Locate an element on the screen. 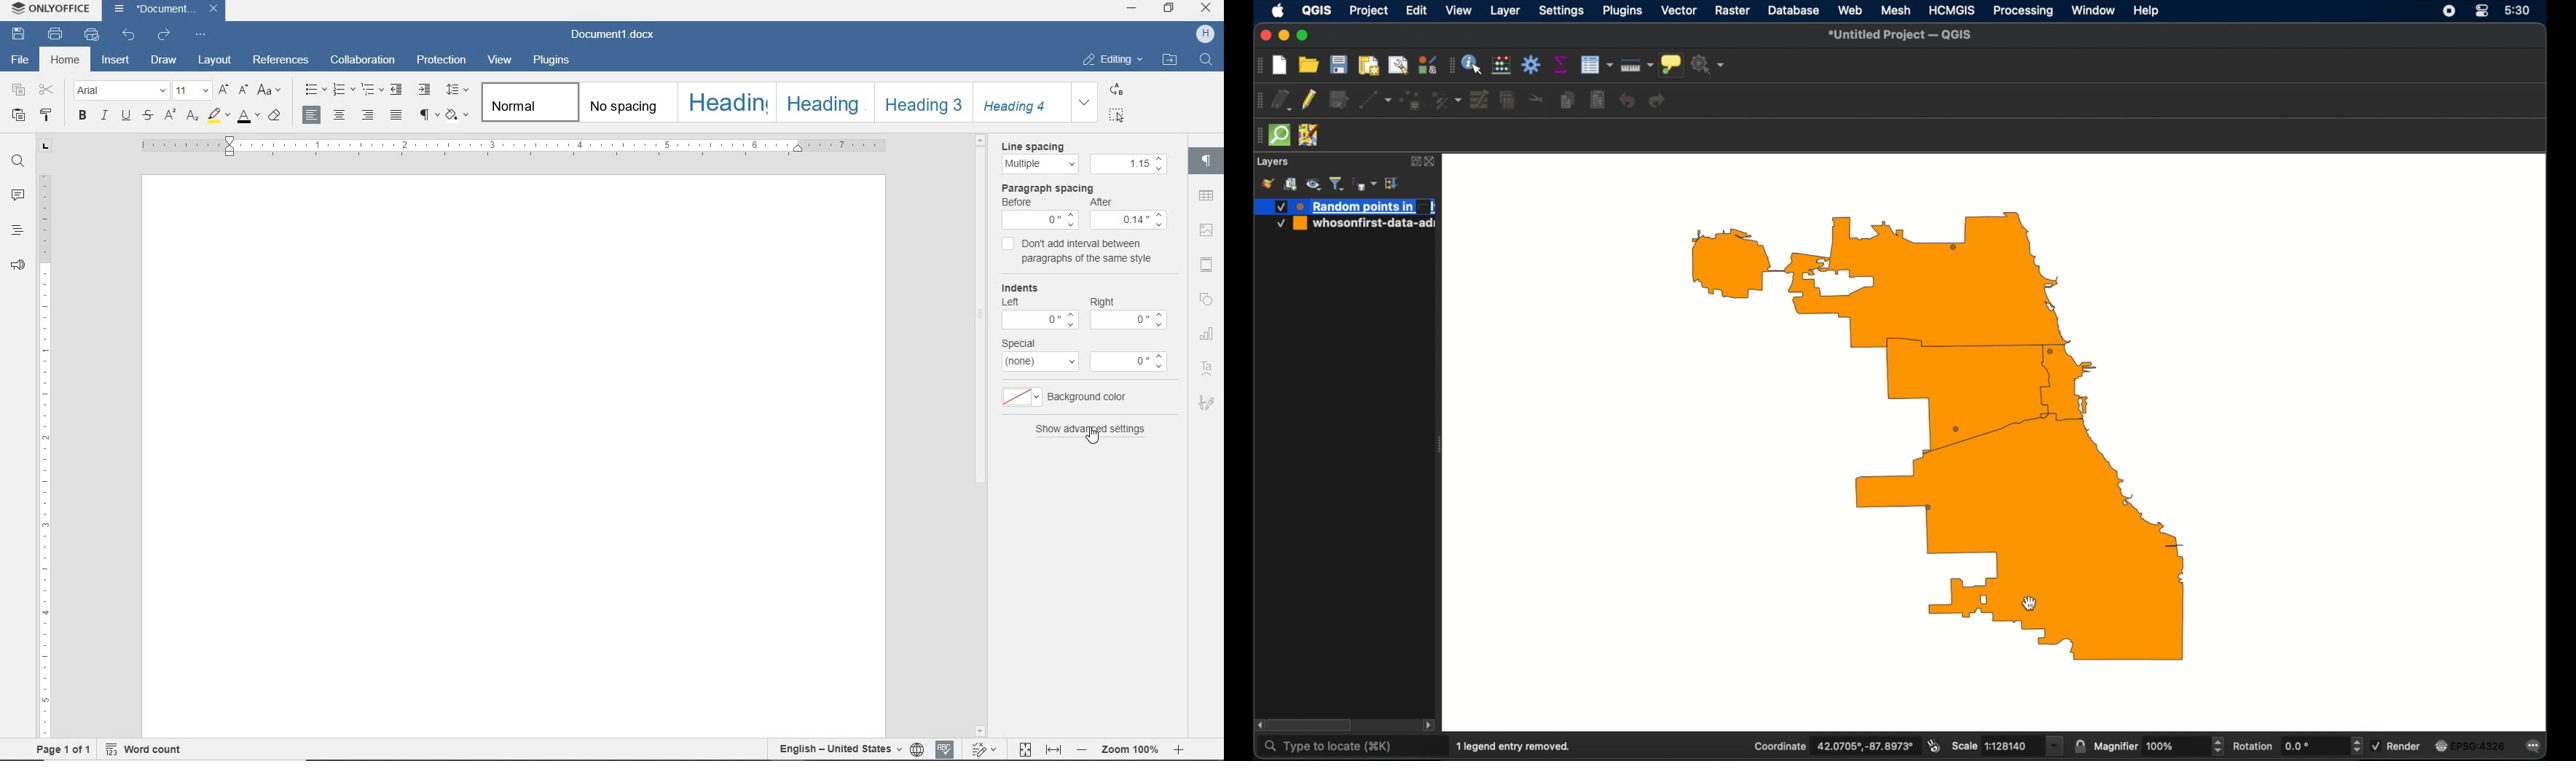  subscript is located at coordinates (190, 117).